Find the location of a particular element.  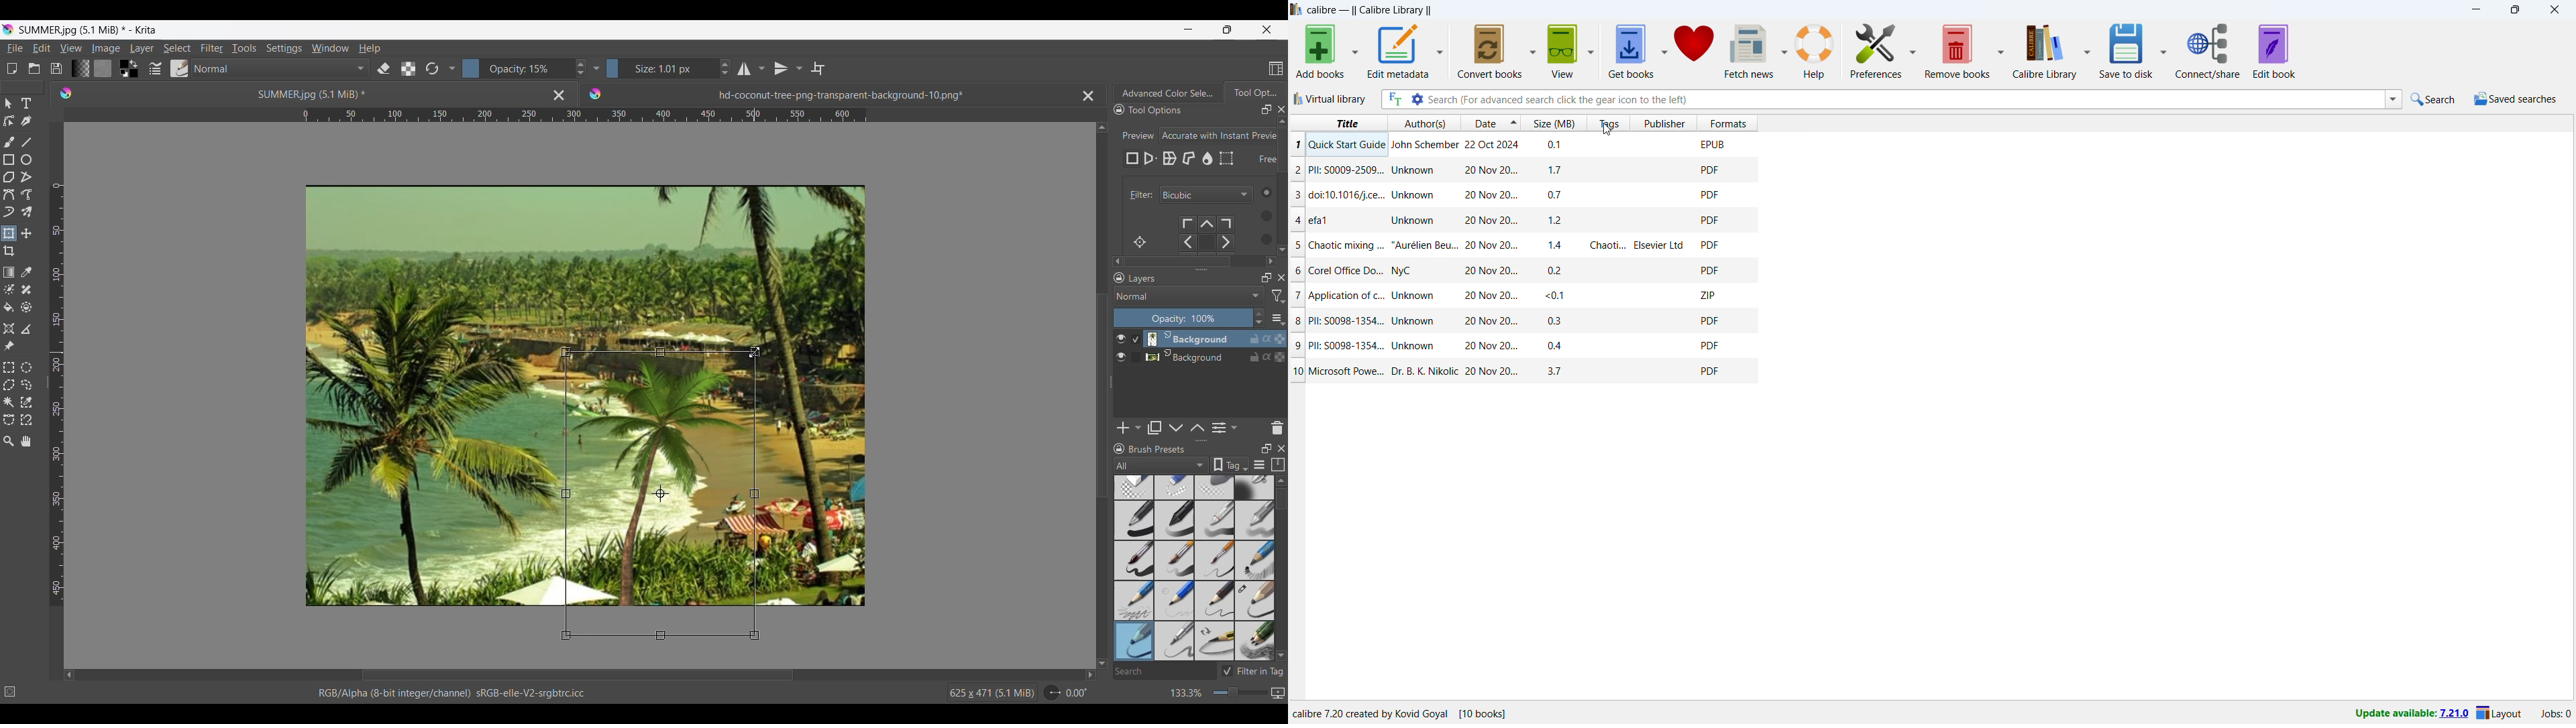

Eraser circle is located at coordinates (1133, 487).